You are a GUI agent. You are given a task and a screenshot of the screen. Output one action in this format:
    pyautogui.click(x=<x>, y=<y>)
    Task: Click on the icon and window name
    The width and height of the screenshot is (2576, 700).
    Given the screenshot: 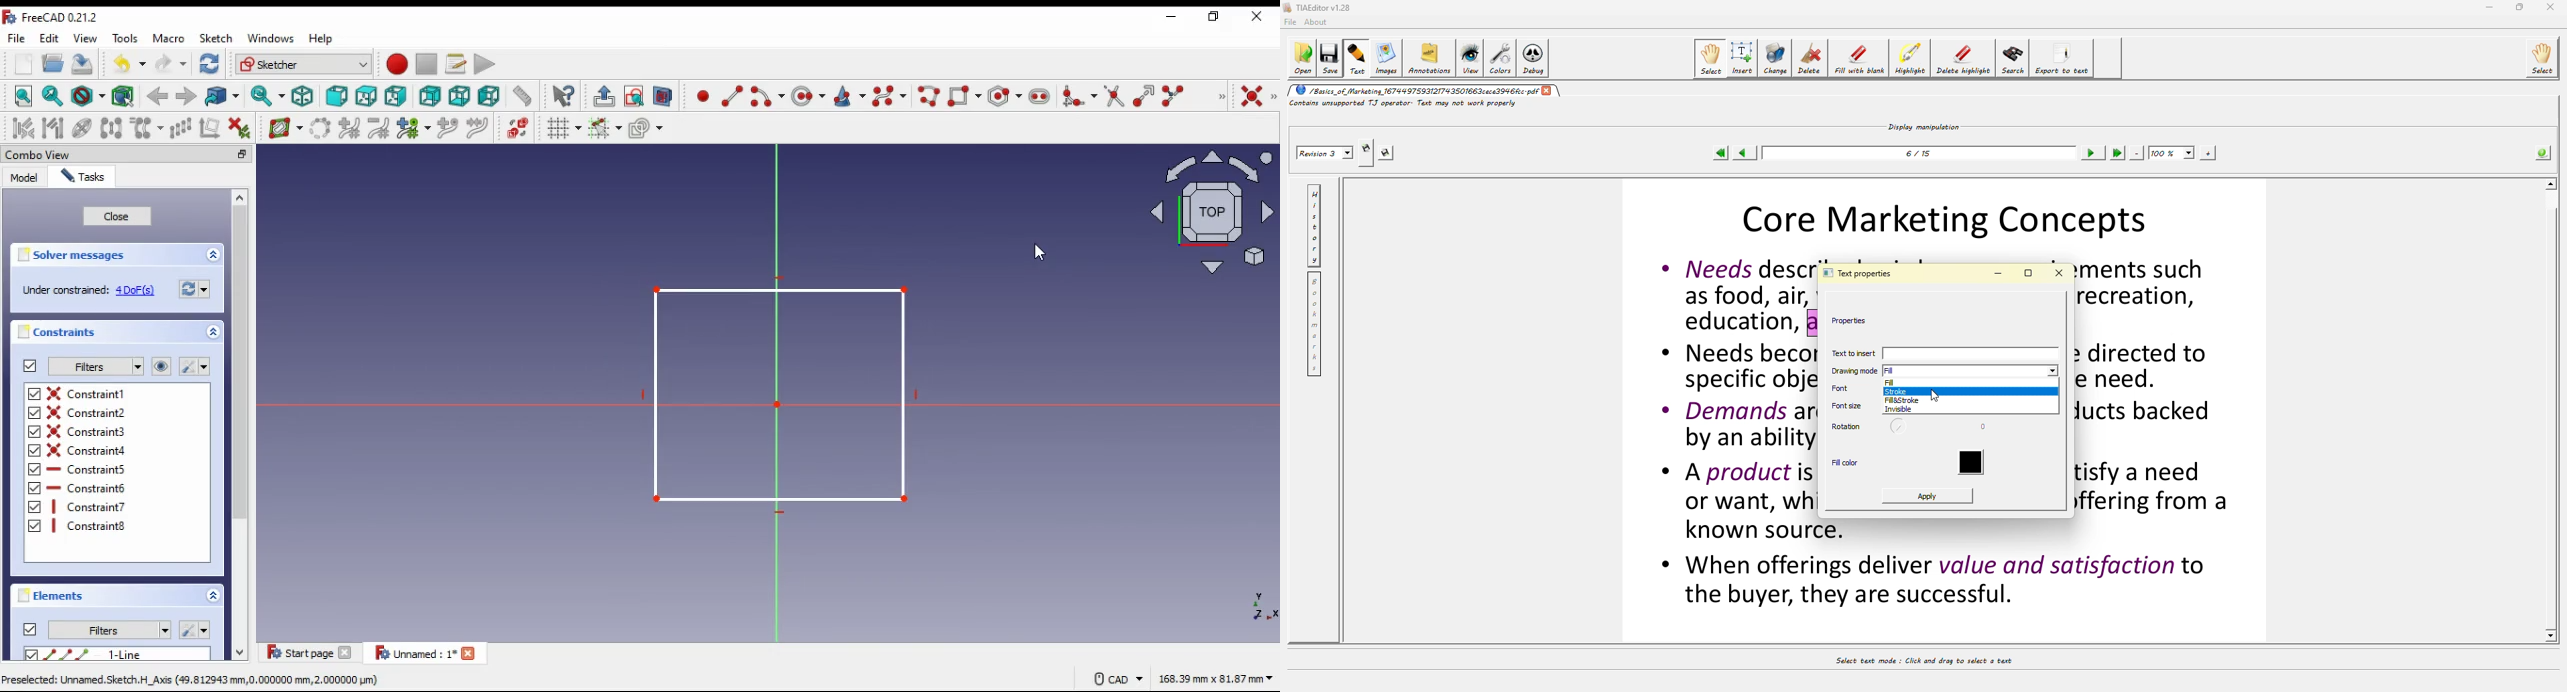 What is the action you would take?
    pyautogui.click(x=54, y=17)
    